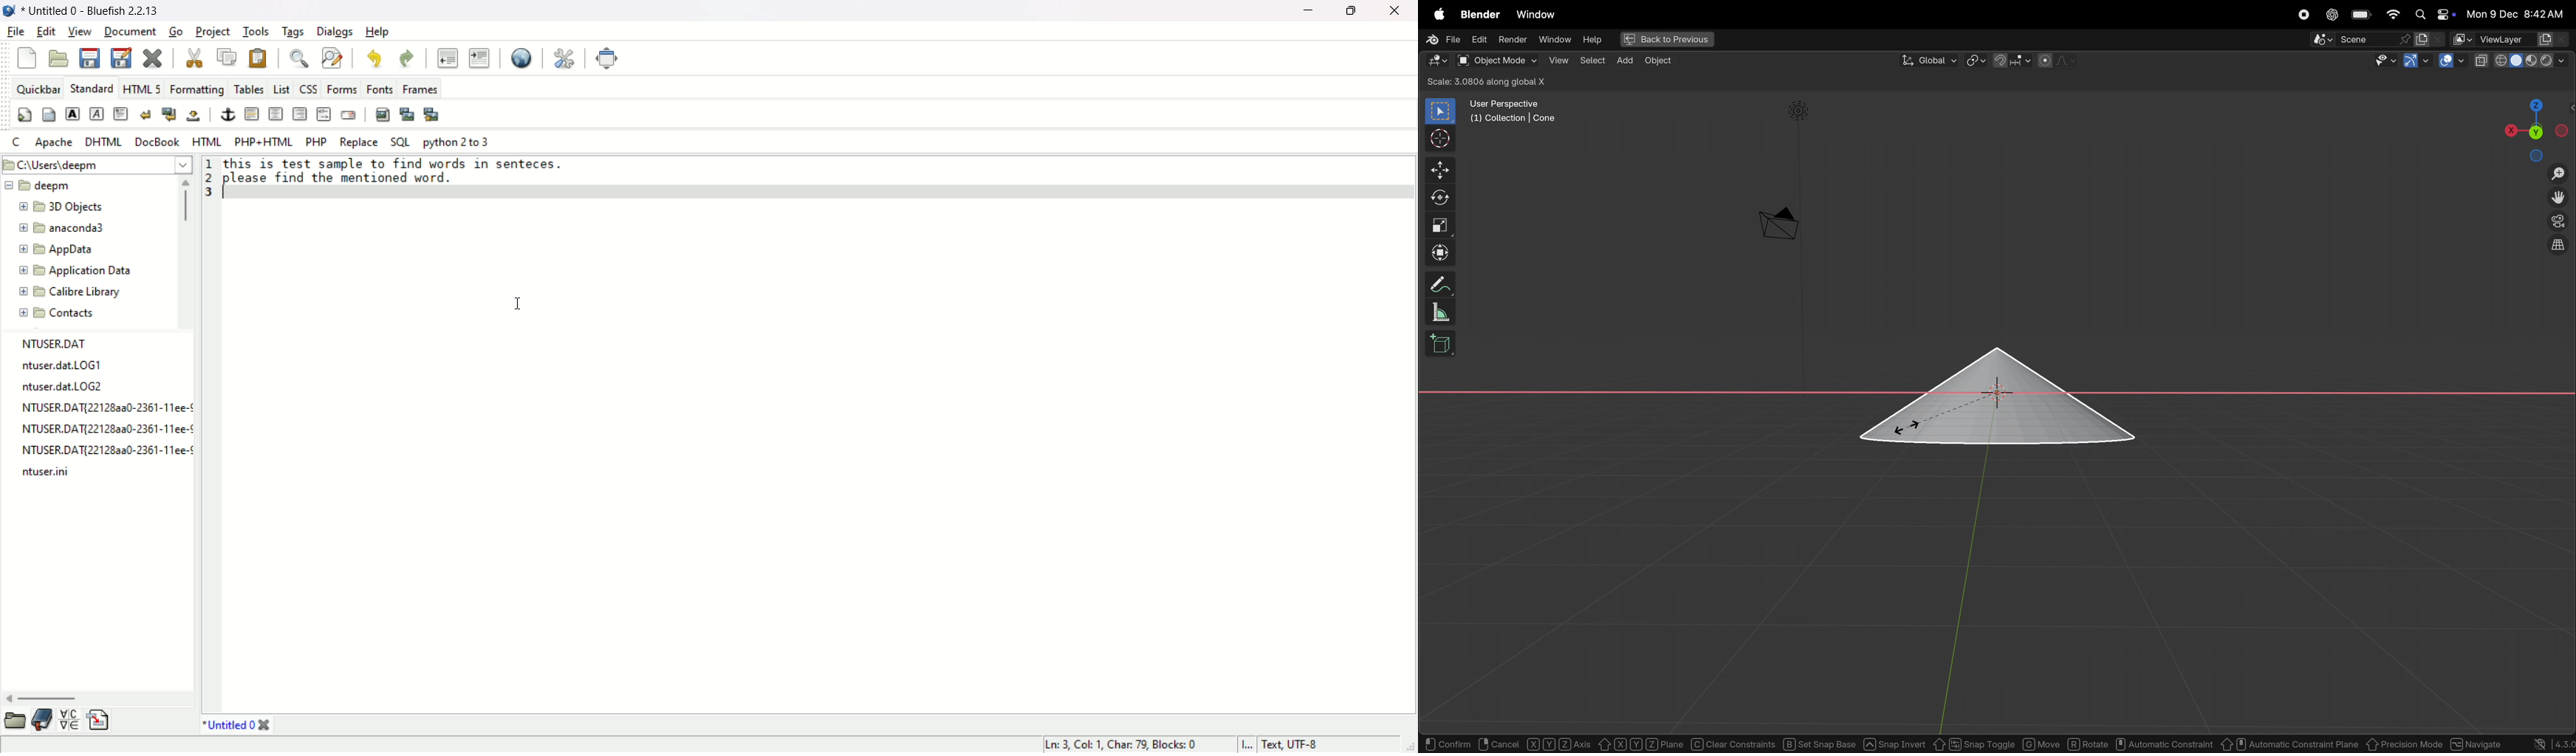 The height and width of the screenshot is (756, 2576). What do you see at coordinates (1446, 744) in the screenshot?
I see `confirm` at bounding box center [1446, 744].